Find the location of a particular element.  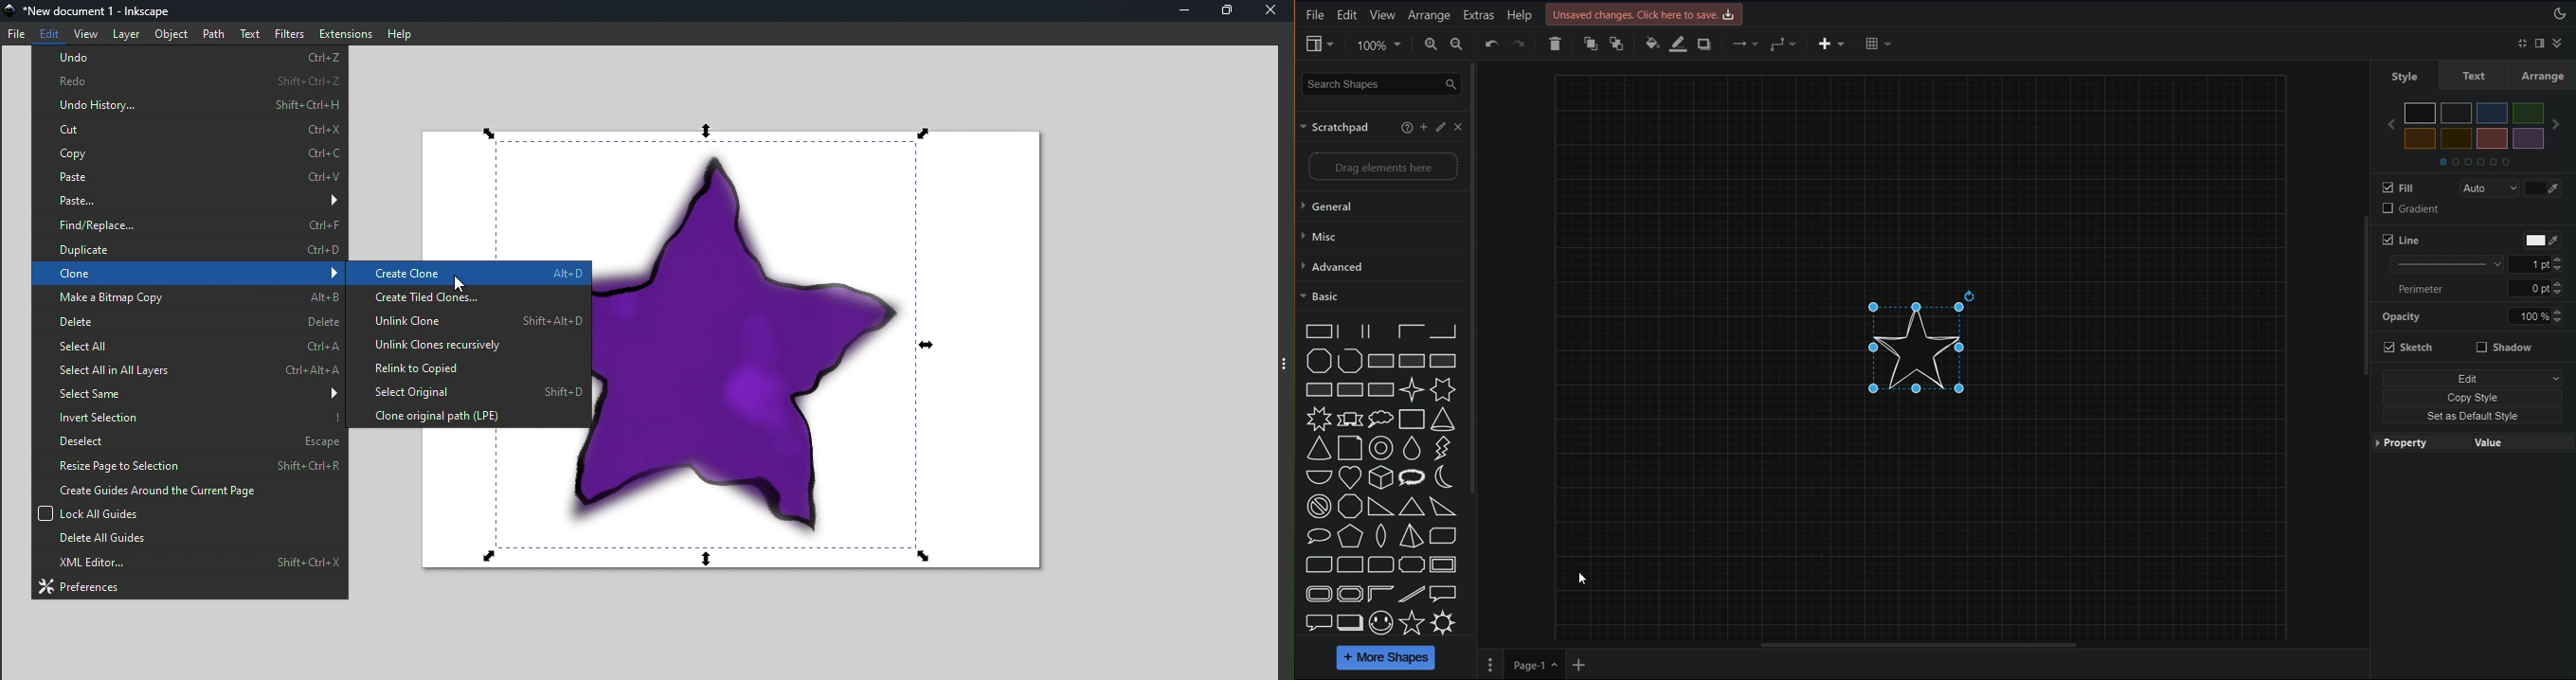

More Shapes is located at coordinates (1387, 659).